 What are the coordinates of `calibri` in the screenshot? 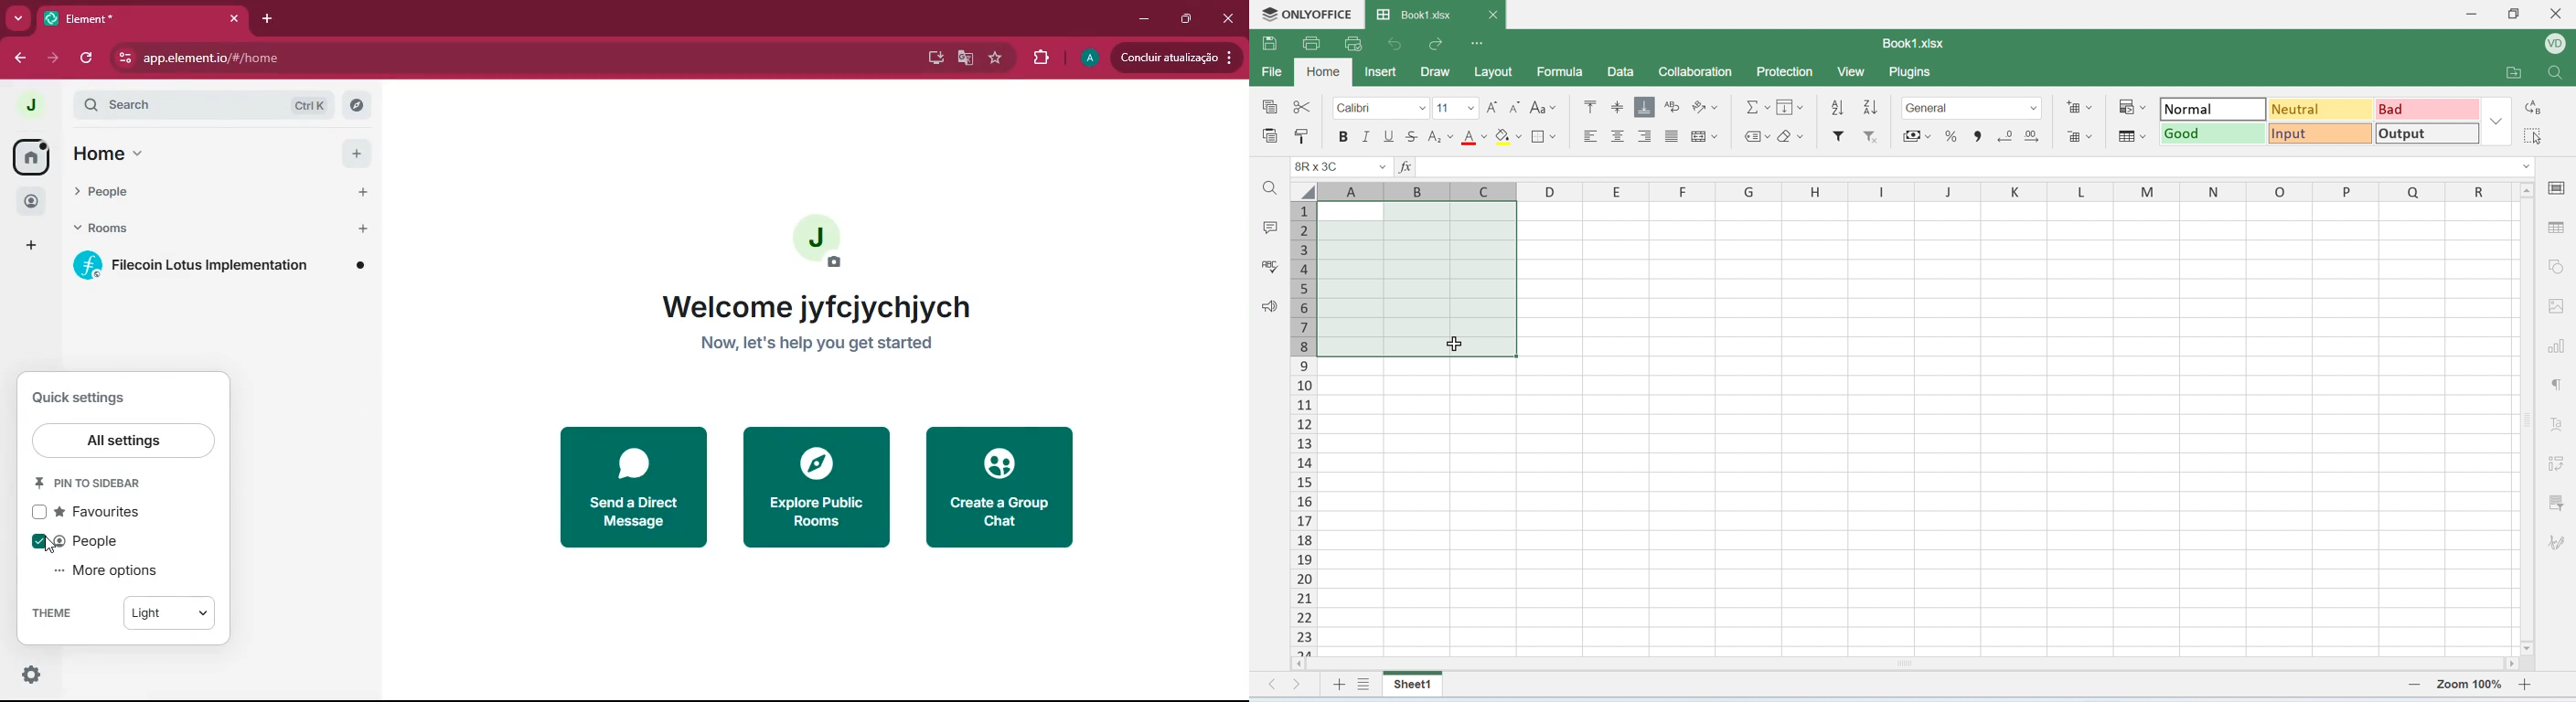 It's located at (1383, 108).